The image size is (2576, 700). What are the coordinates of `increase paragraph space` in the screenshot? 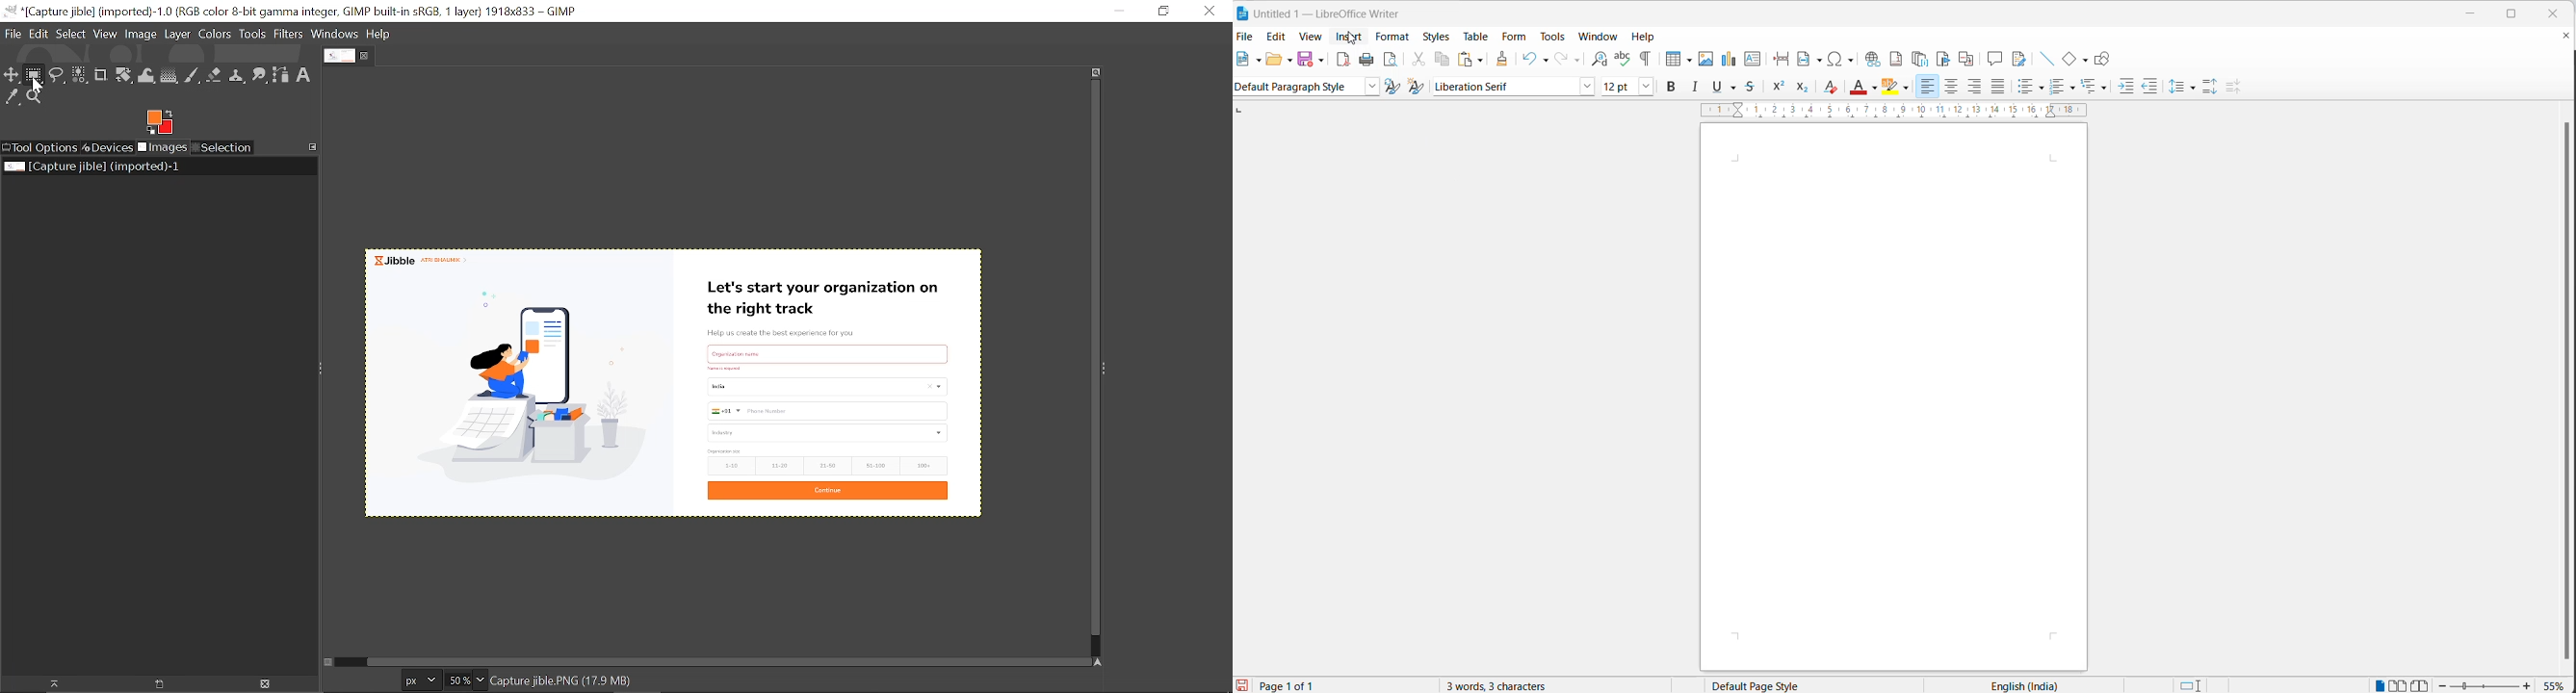 It's located at (2210, 85).